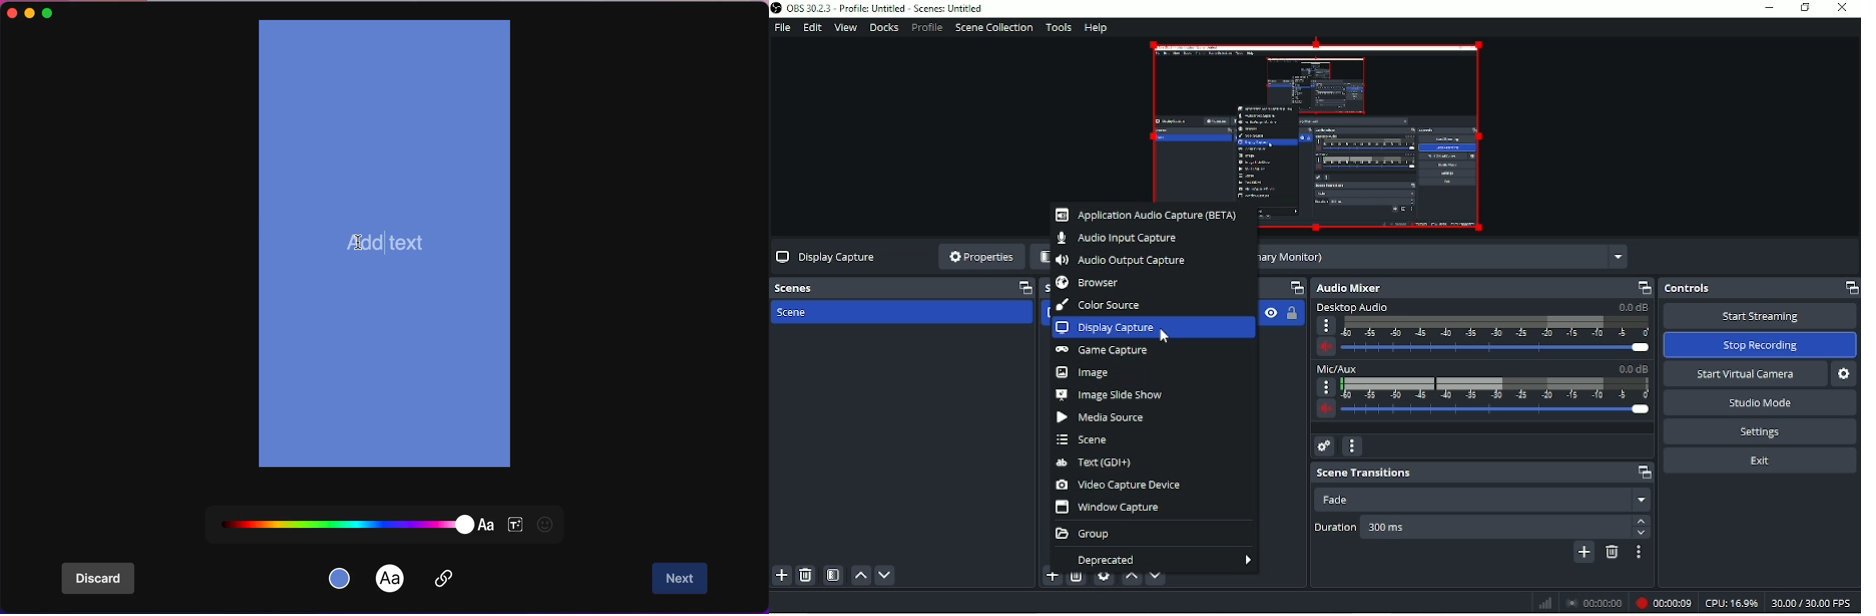  I want to click on Window capture, so click(1110, 508).